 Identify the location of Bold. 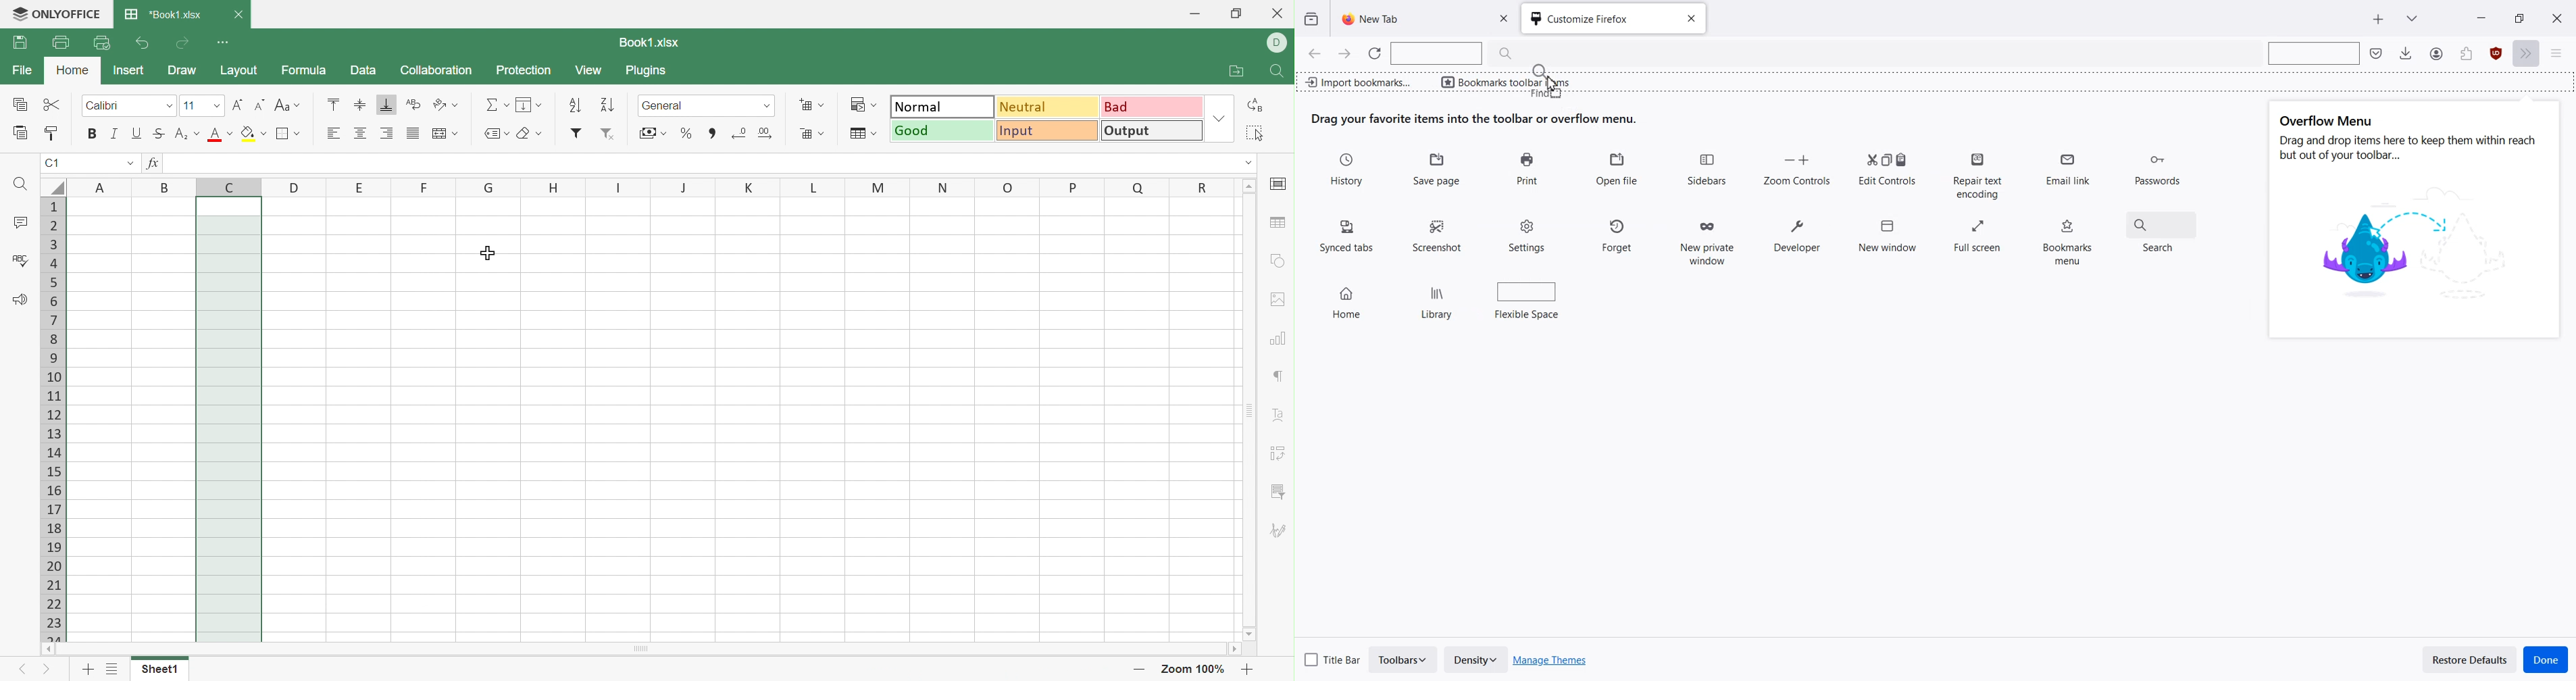
(91, 136).